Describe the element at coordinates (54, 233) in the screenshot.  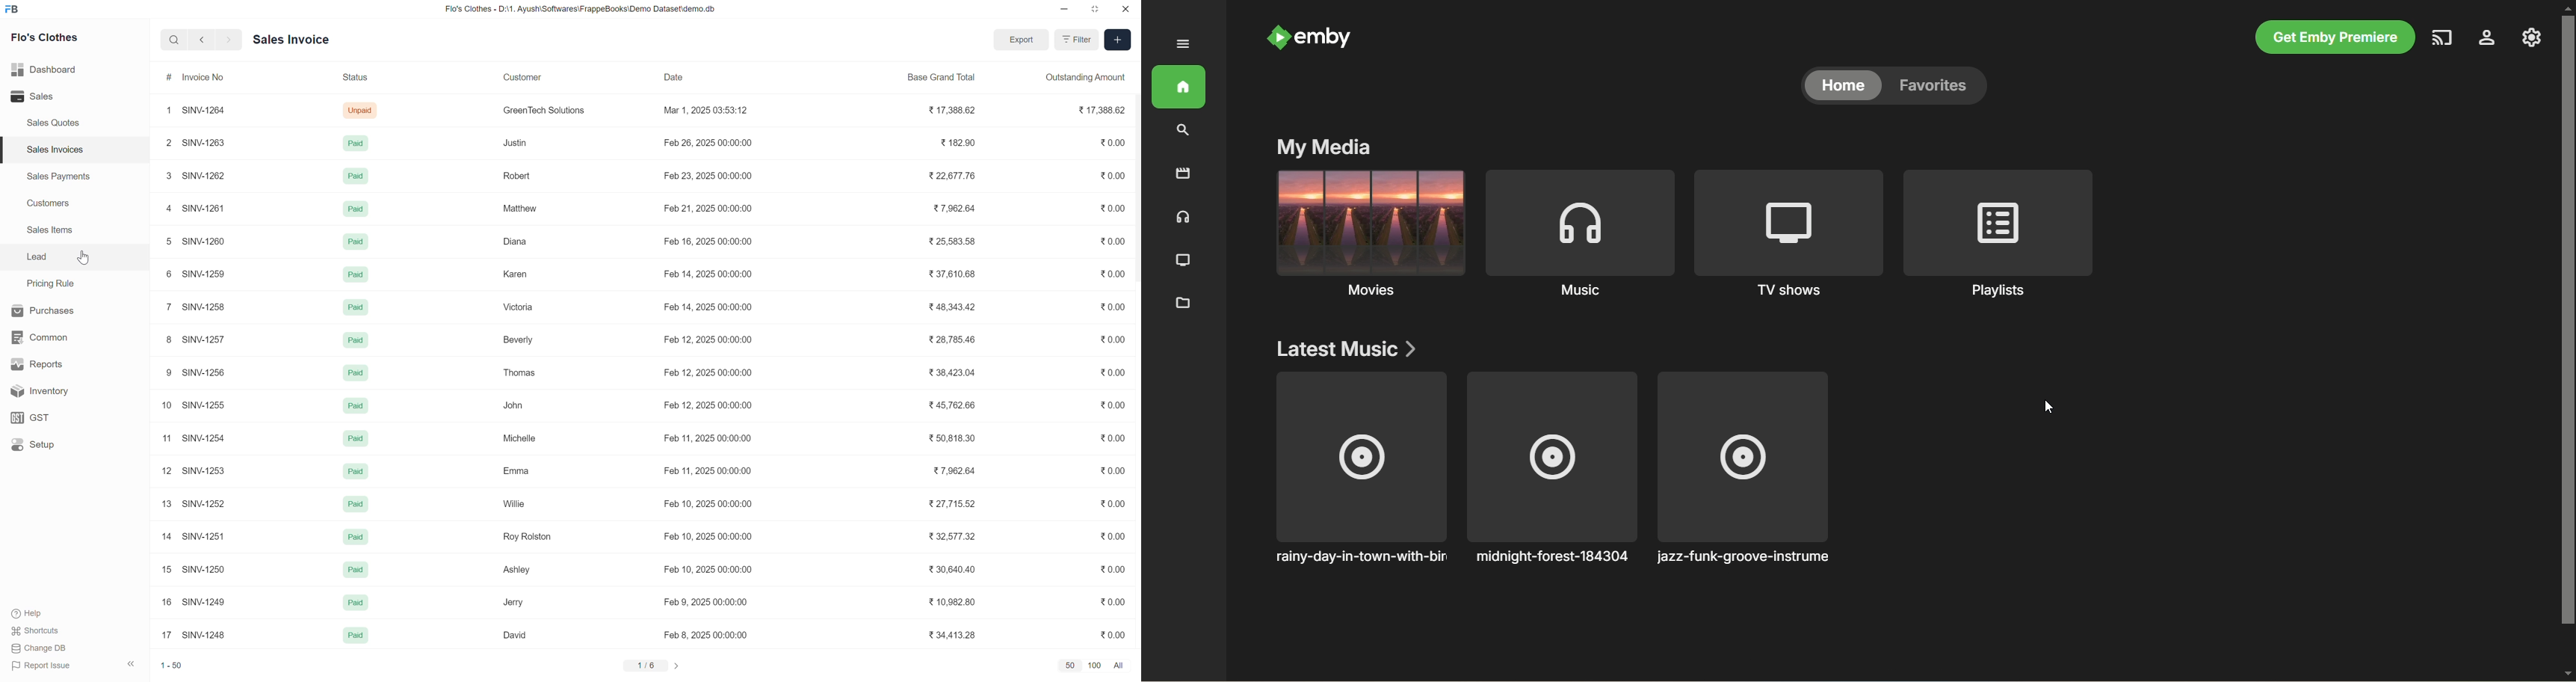
I see `Sales Items` at that location.